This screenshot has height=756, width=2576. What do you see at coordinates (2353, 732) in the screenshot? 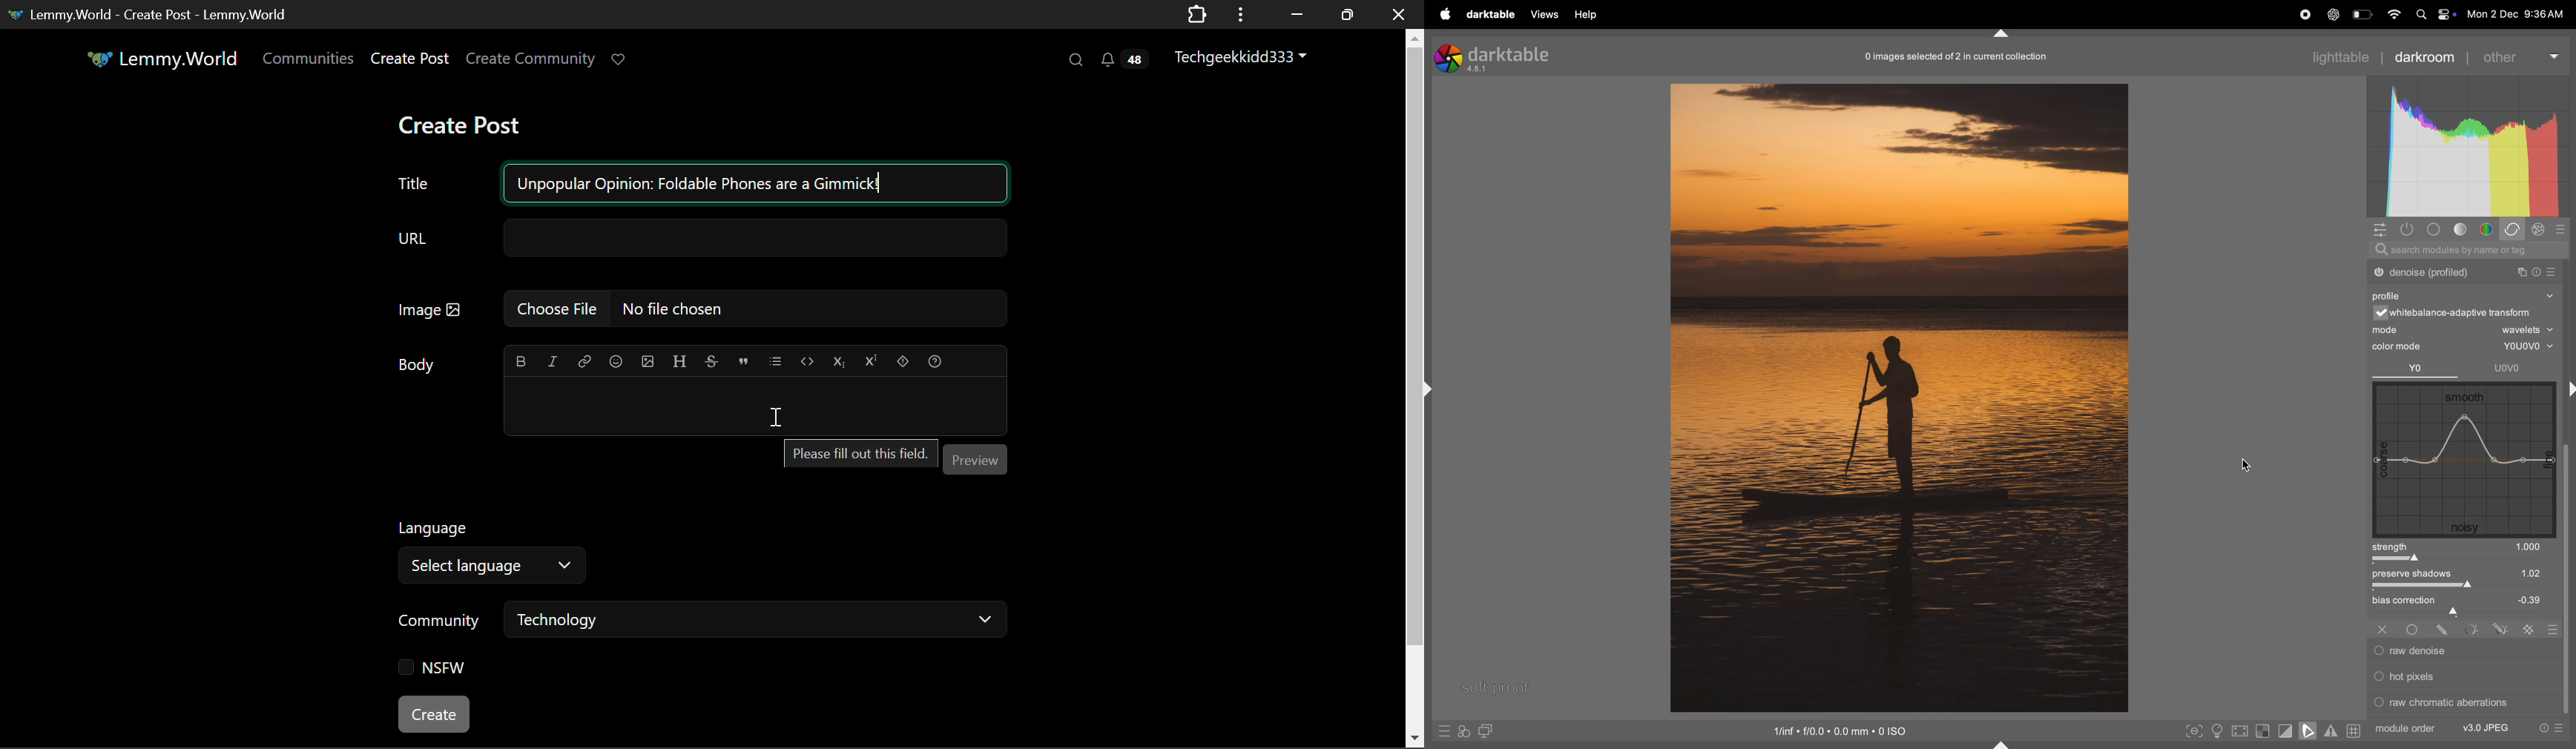
I see `grid` at bounding box center [2353, 732].